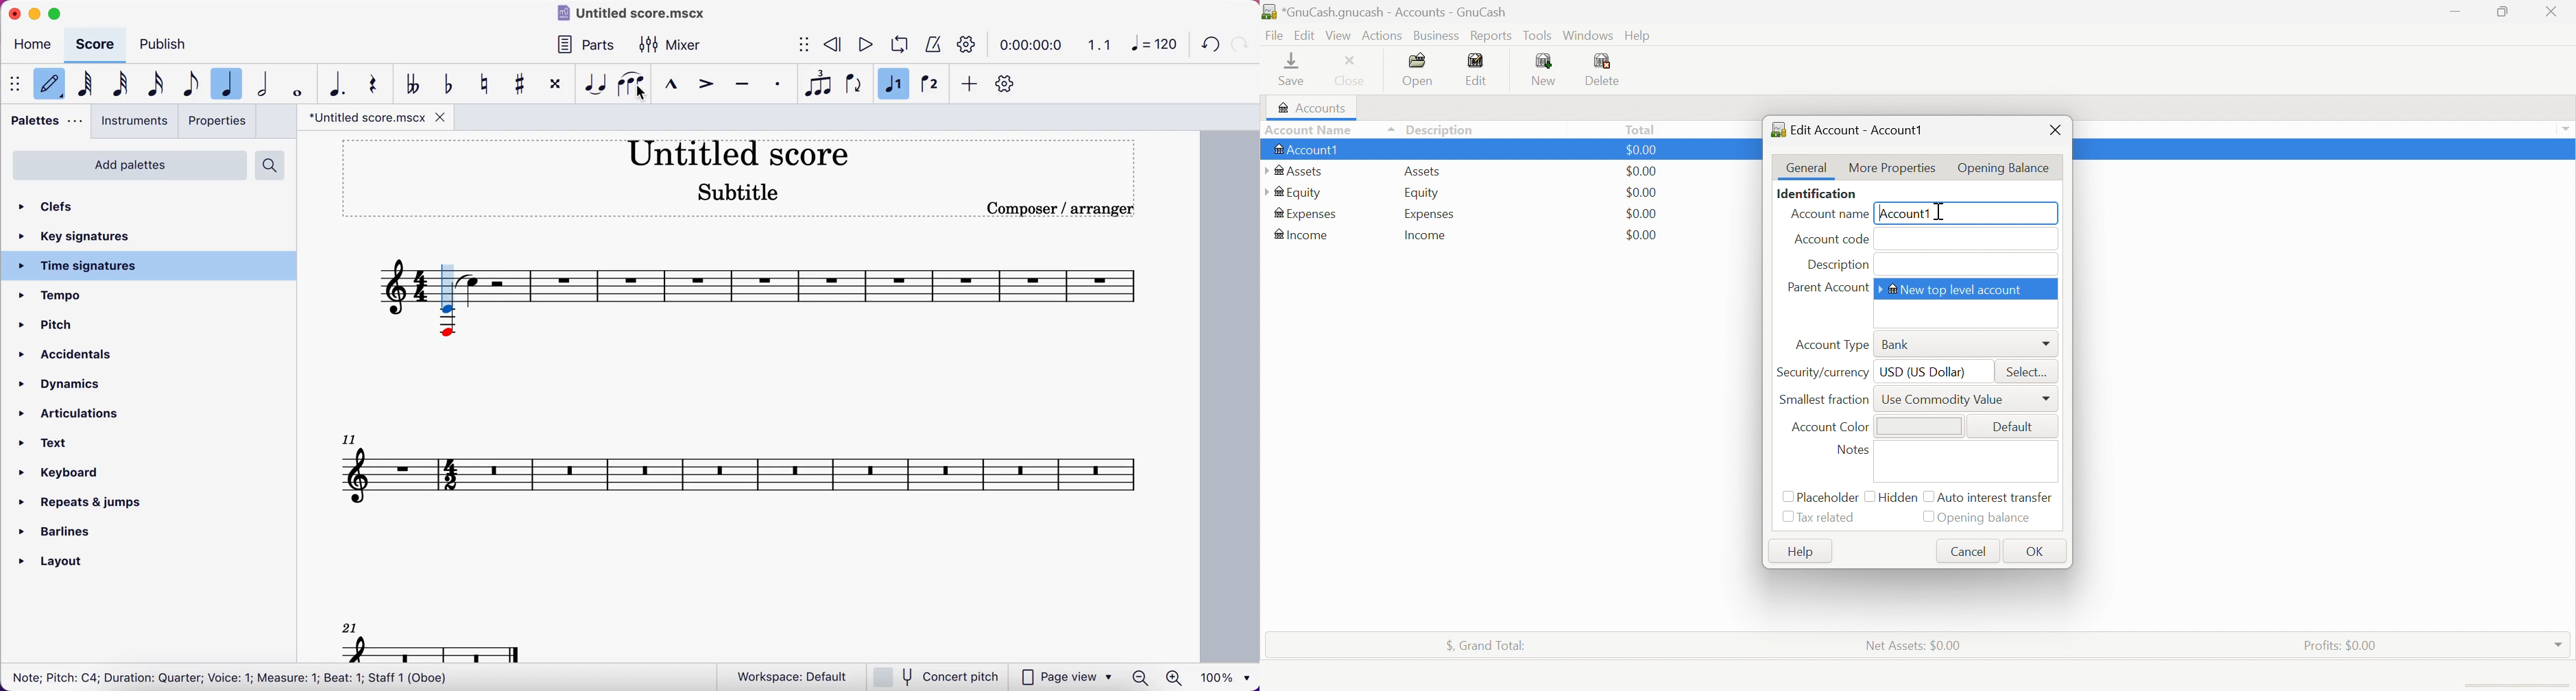  What do you see at coordinates (17, 85) in the screenshot?
I see `show/hide` at bounding box center [17, 85].